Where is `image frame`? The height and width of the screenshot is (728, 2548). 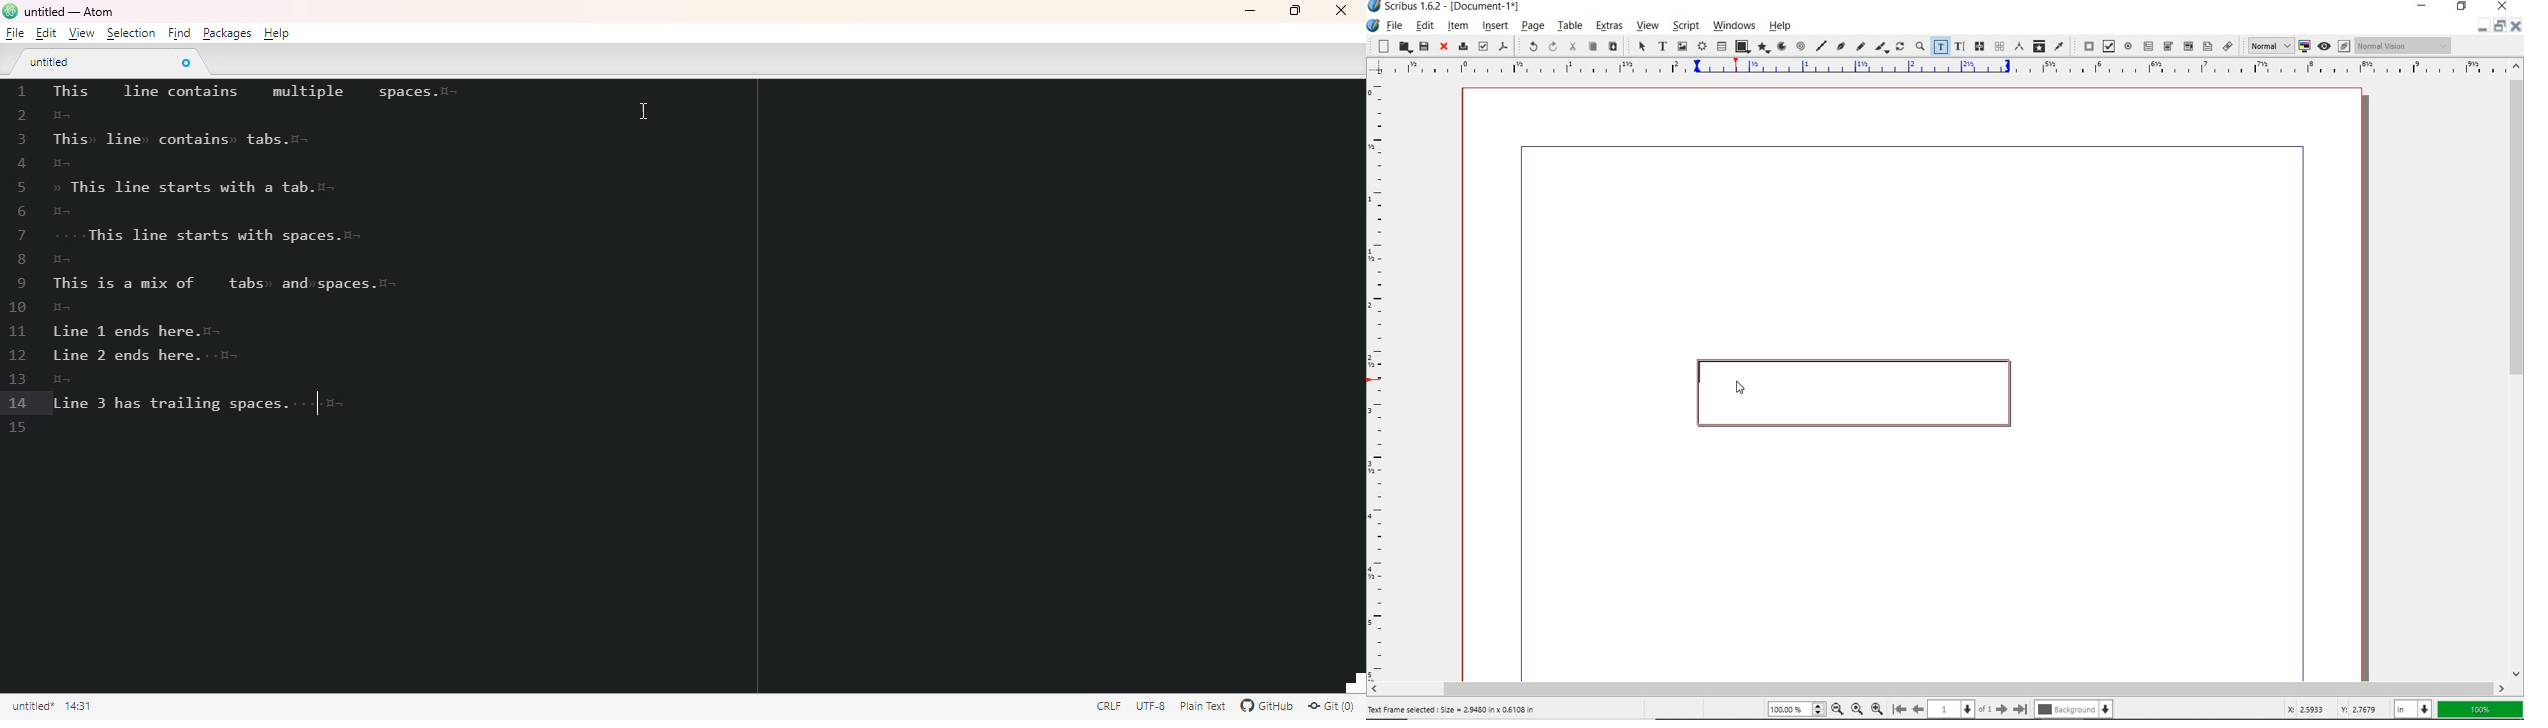 image frame is located at coordinates (1683, 46).